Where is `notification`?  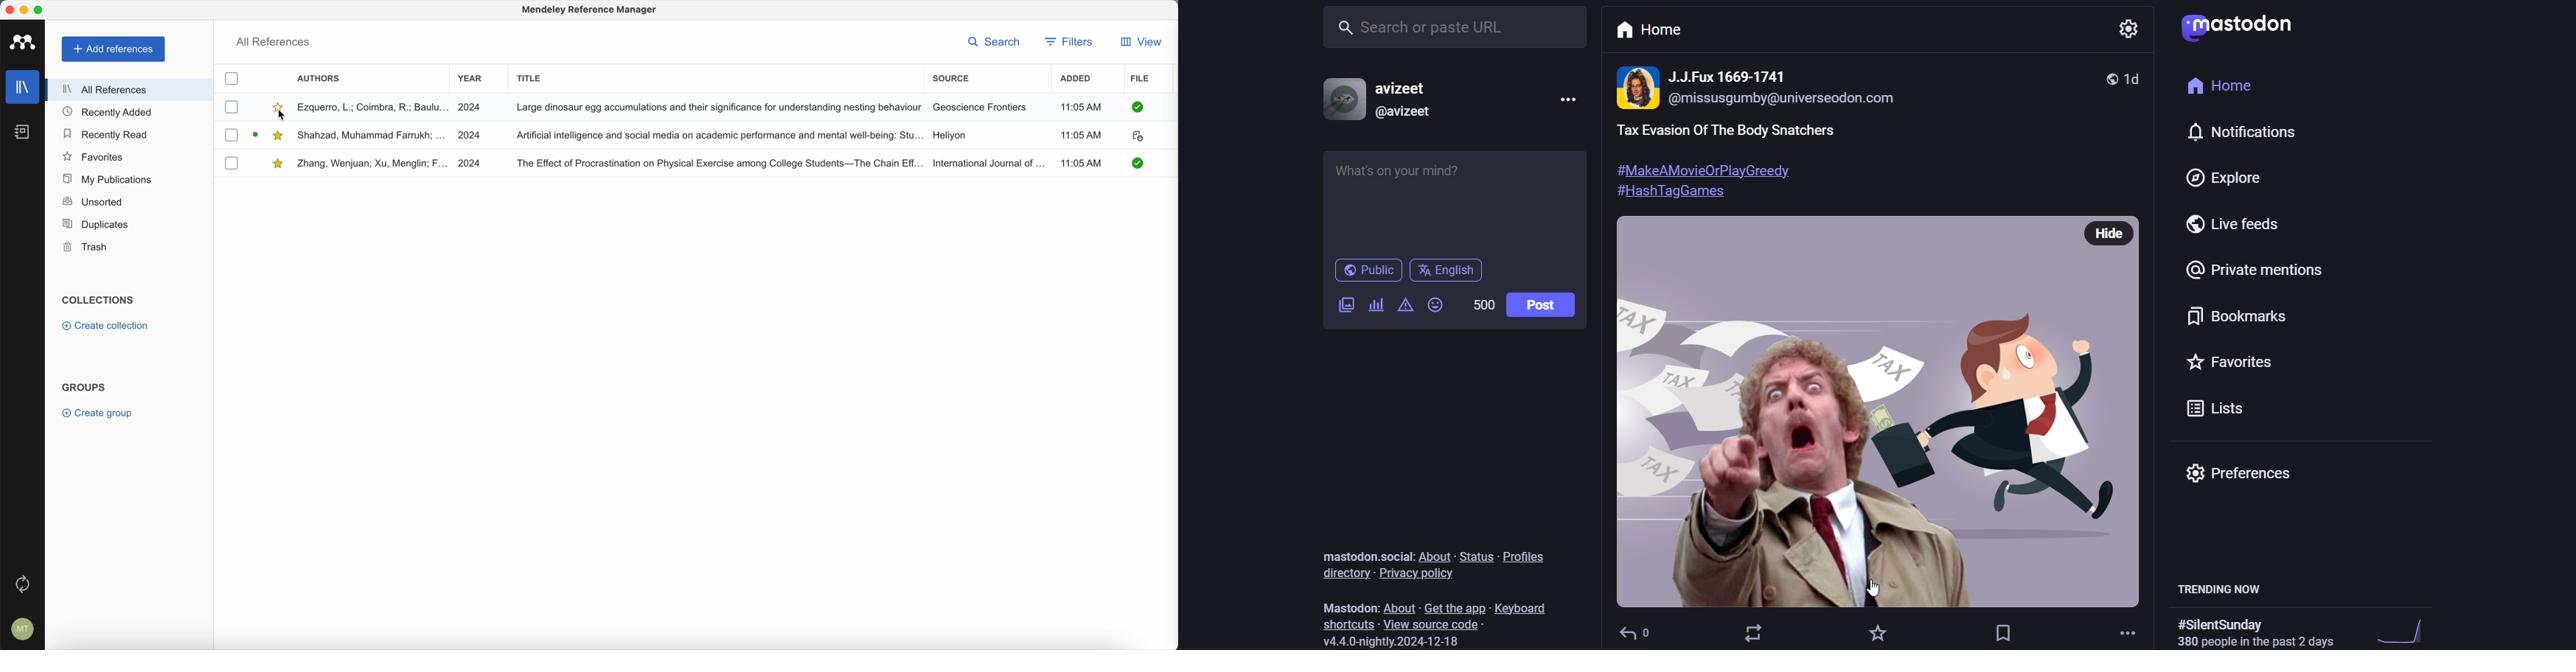 notification is located at coordinates (2226, 128).